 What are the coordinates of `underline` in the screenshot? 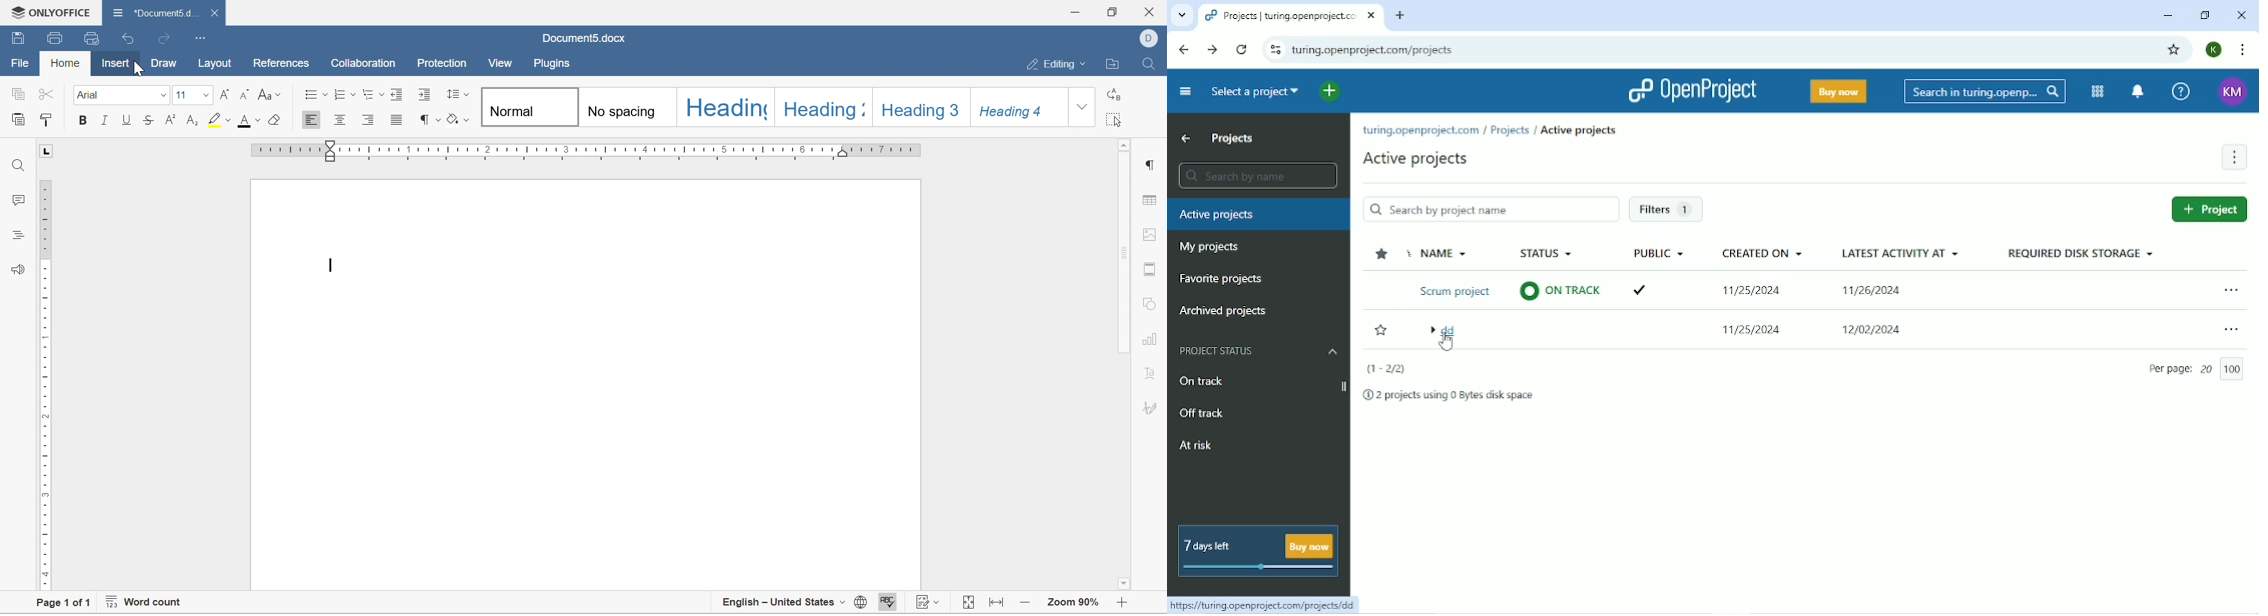 It's located at (128, 118).